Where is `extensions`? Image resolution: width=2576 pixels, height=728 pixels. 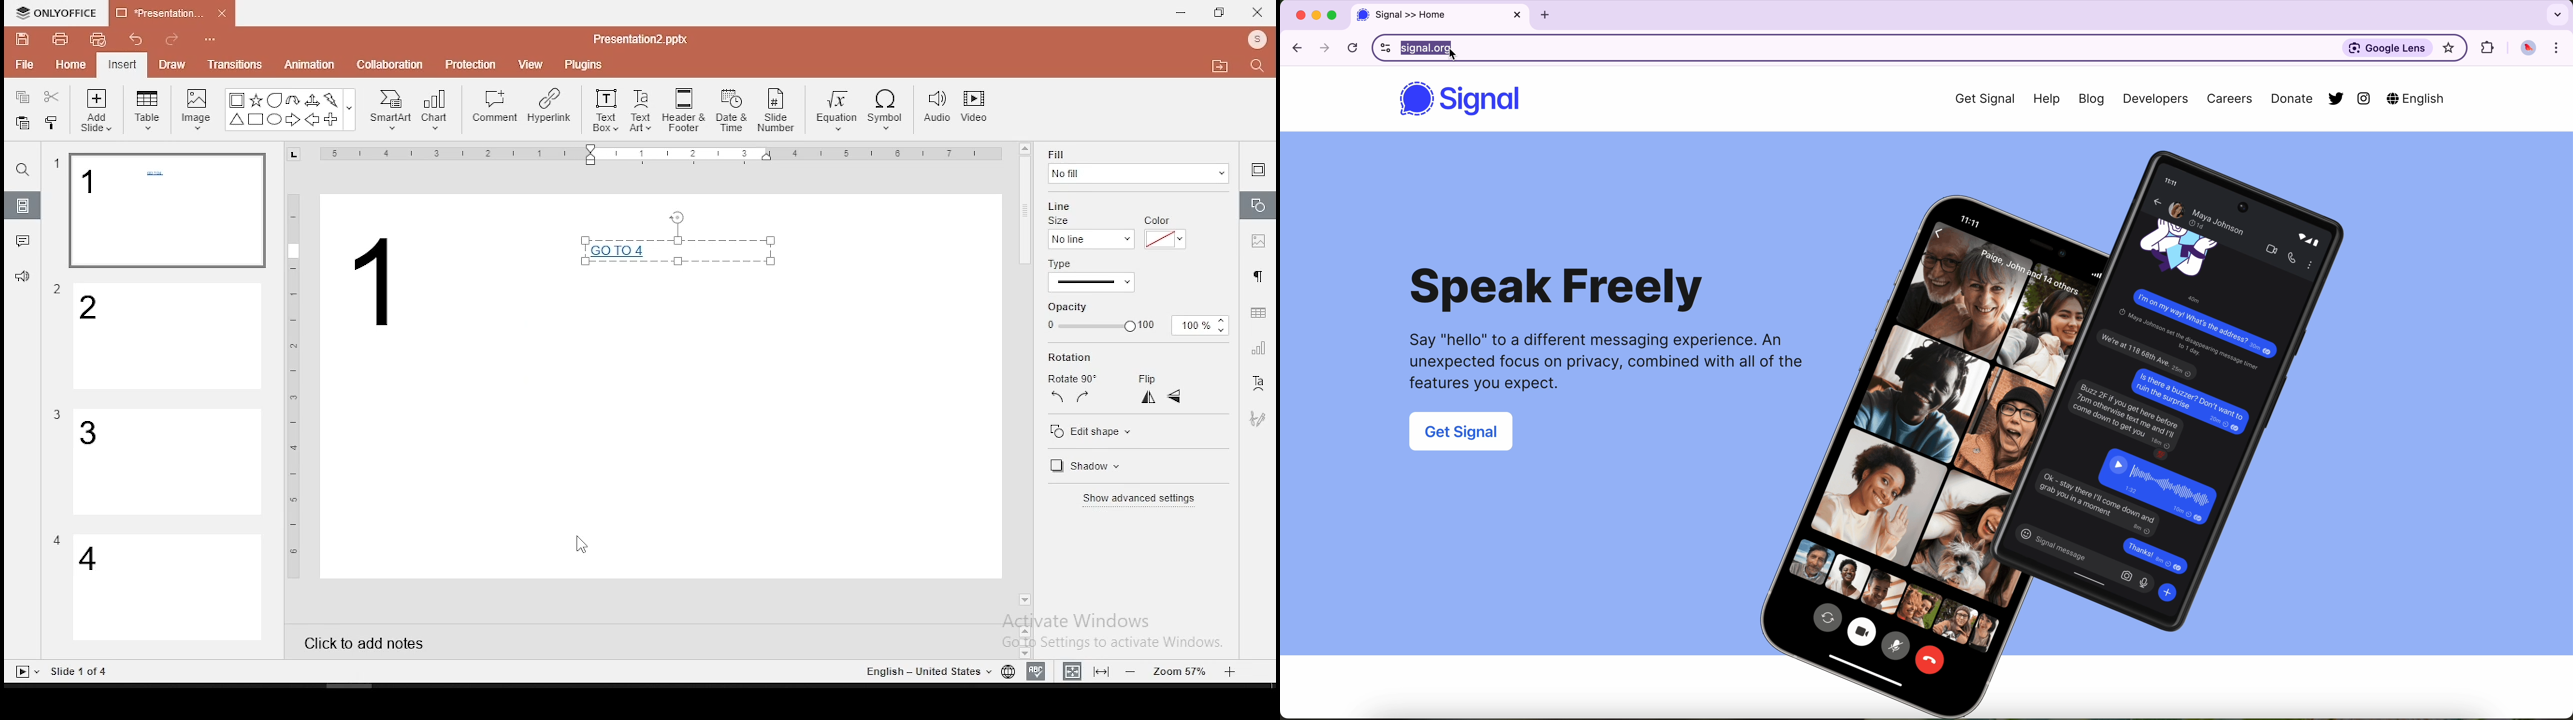
extensions is located at coordinates (2489, 49).